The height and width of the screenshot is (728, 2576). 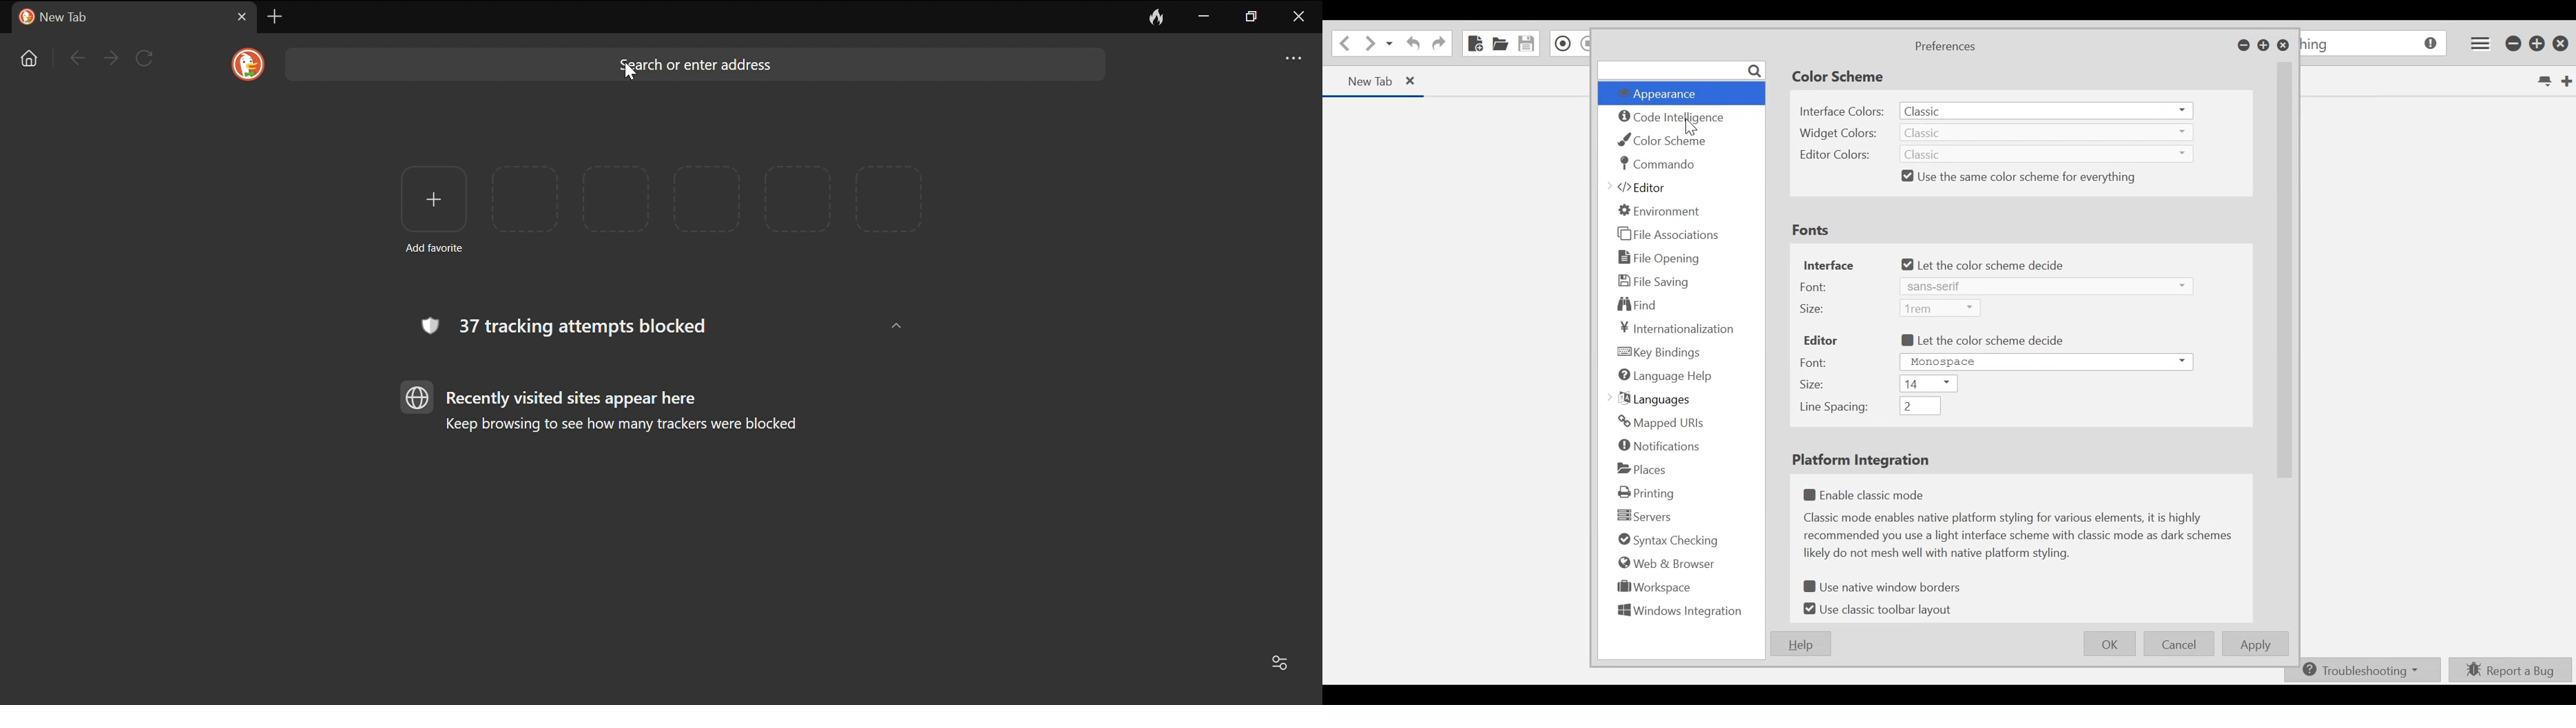 What do you see at coordinates (1838, 78) in the screenshot?
I see `Color Scheme` at bounding box center [1838, 78].